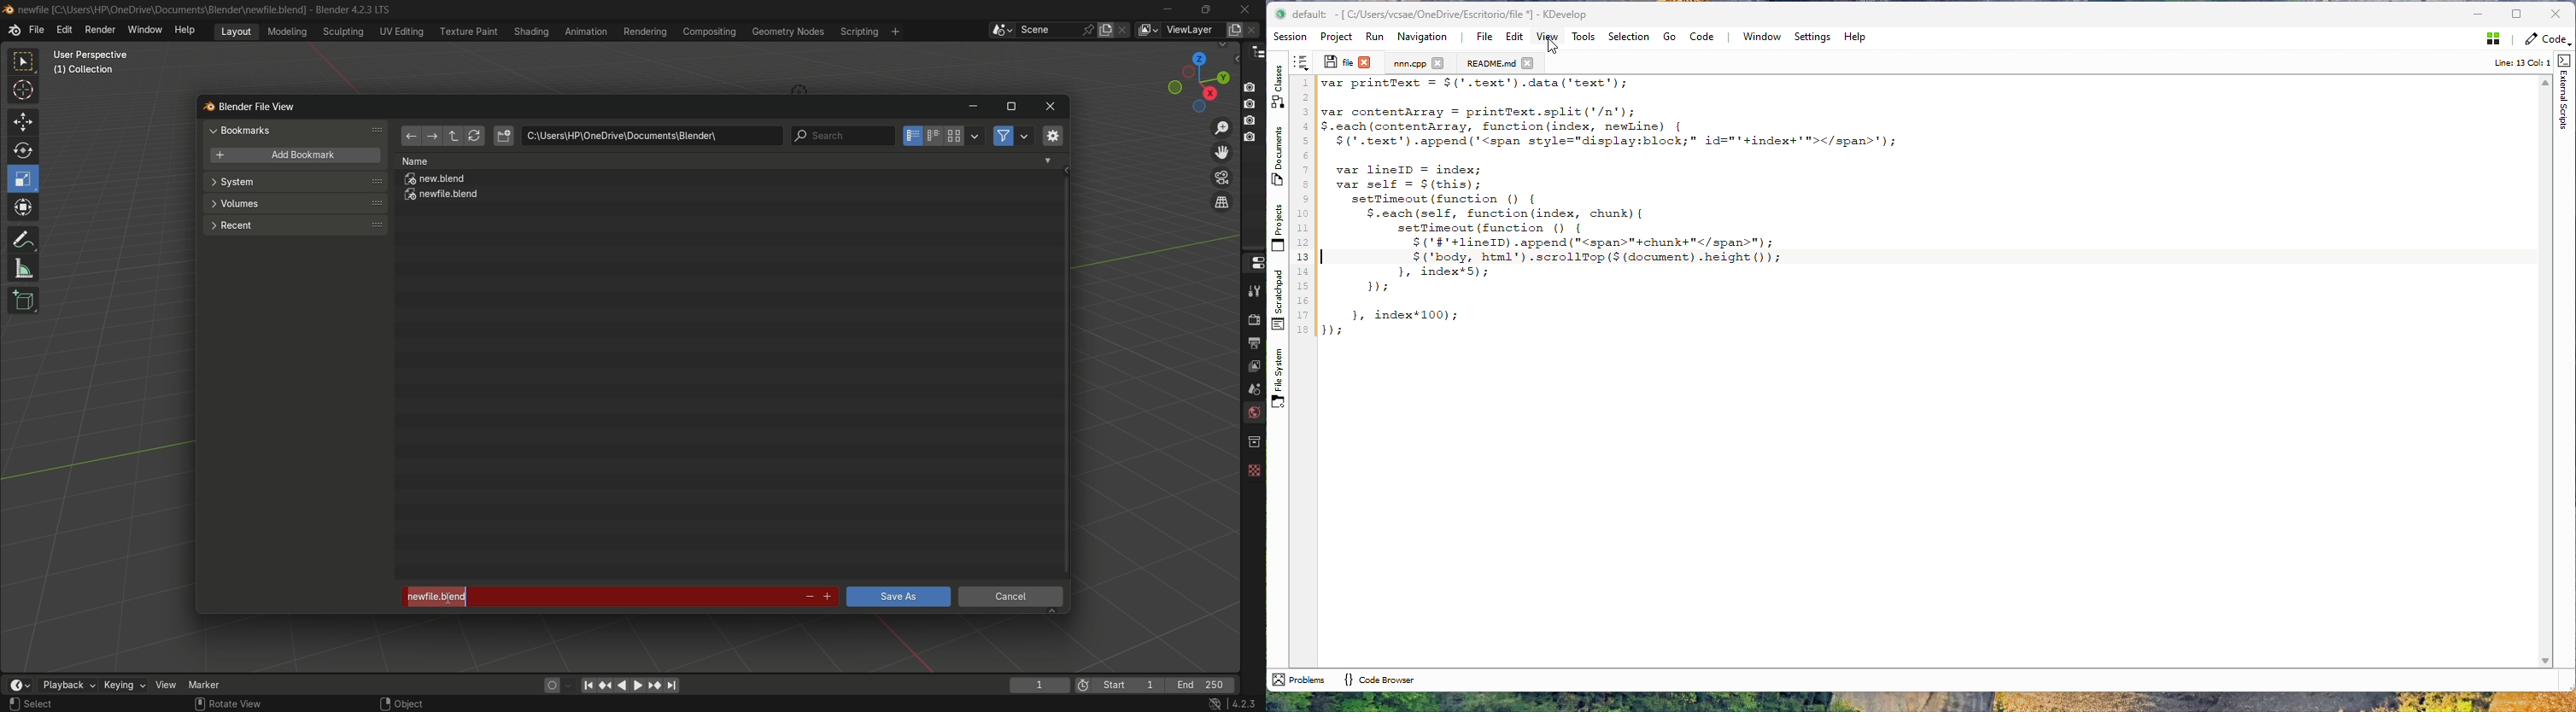 The height and width of the screenshot is (728, 2576). I want to click on newfile.blend, so click(595, 597).